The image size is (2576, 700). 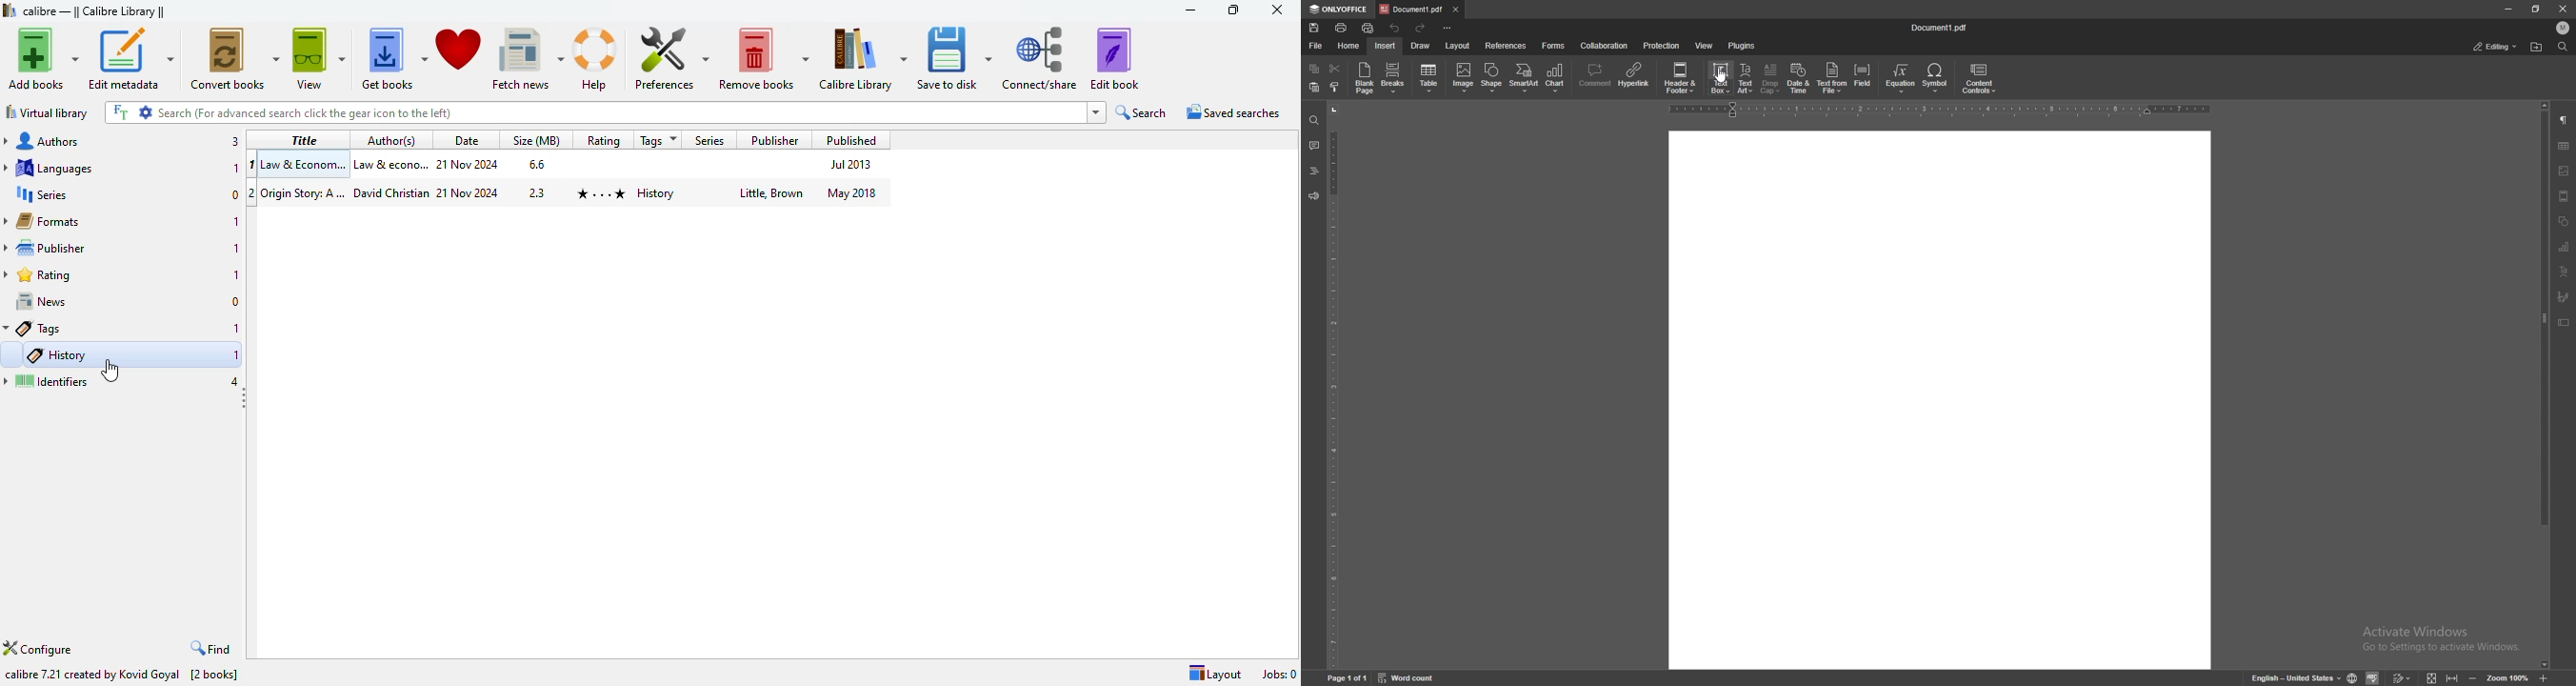 What do you see at coordinates (1941, 26) in the screenshot?
I see `file name` at bounding box center [1941, 26].